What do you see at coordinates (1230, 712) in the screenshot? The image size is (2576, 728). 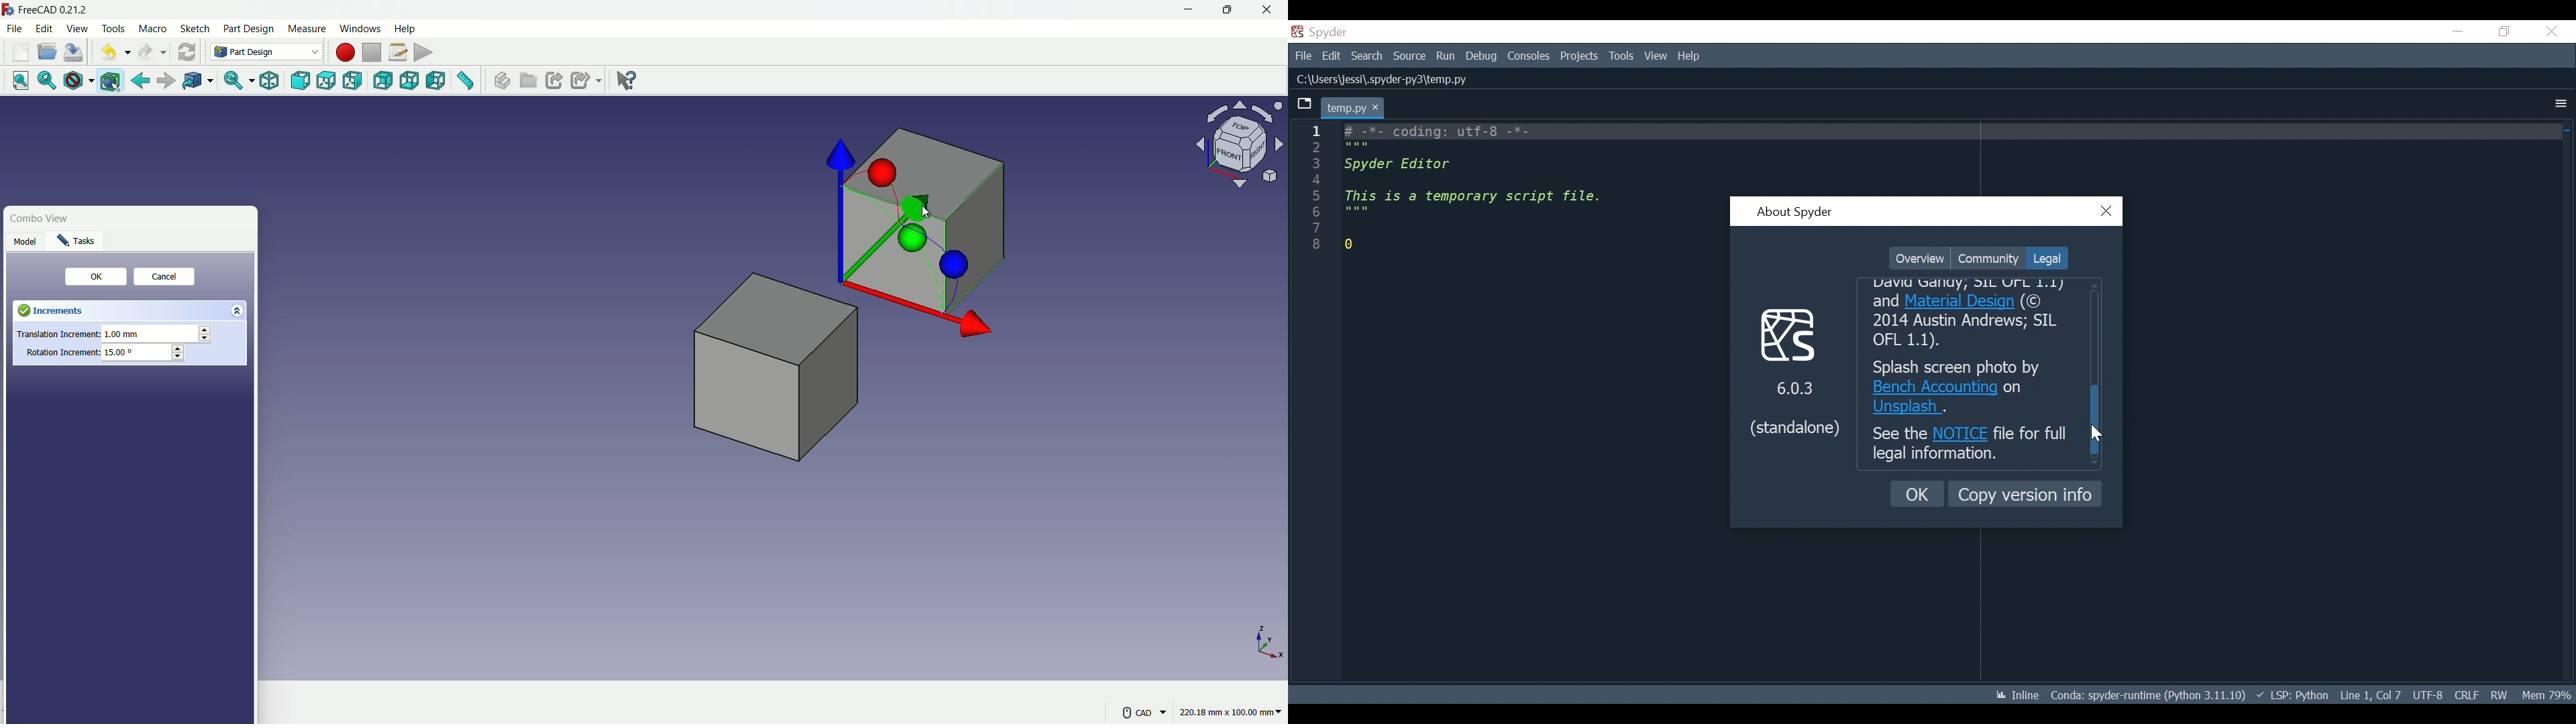 I see `220.18 mm x 100.00 mm~` at bounding box center [1230, 712].